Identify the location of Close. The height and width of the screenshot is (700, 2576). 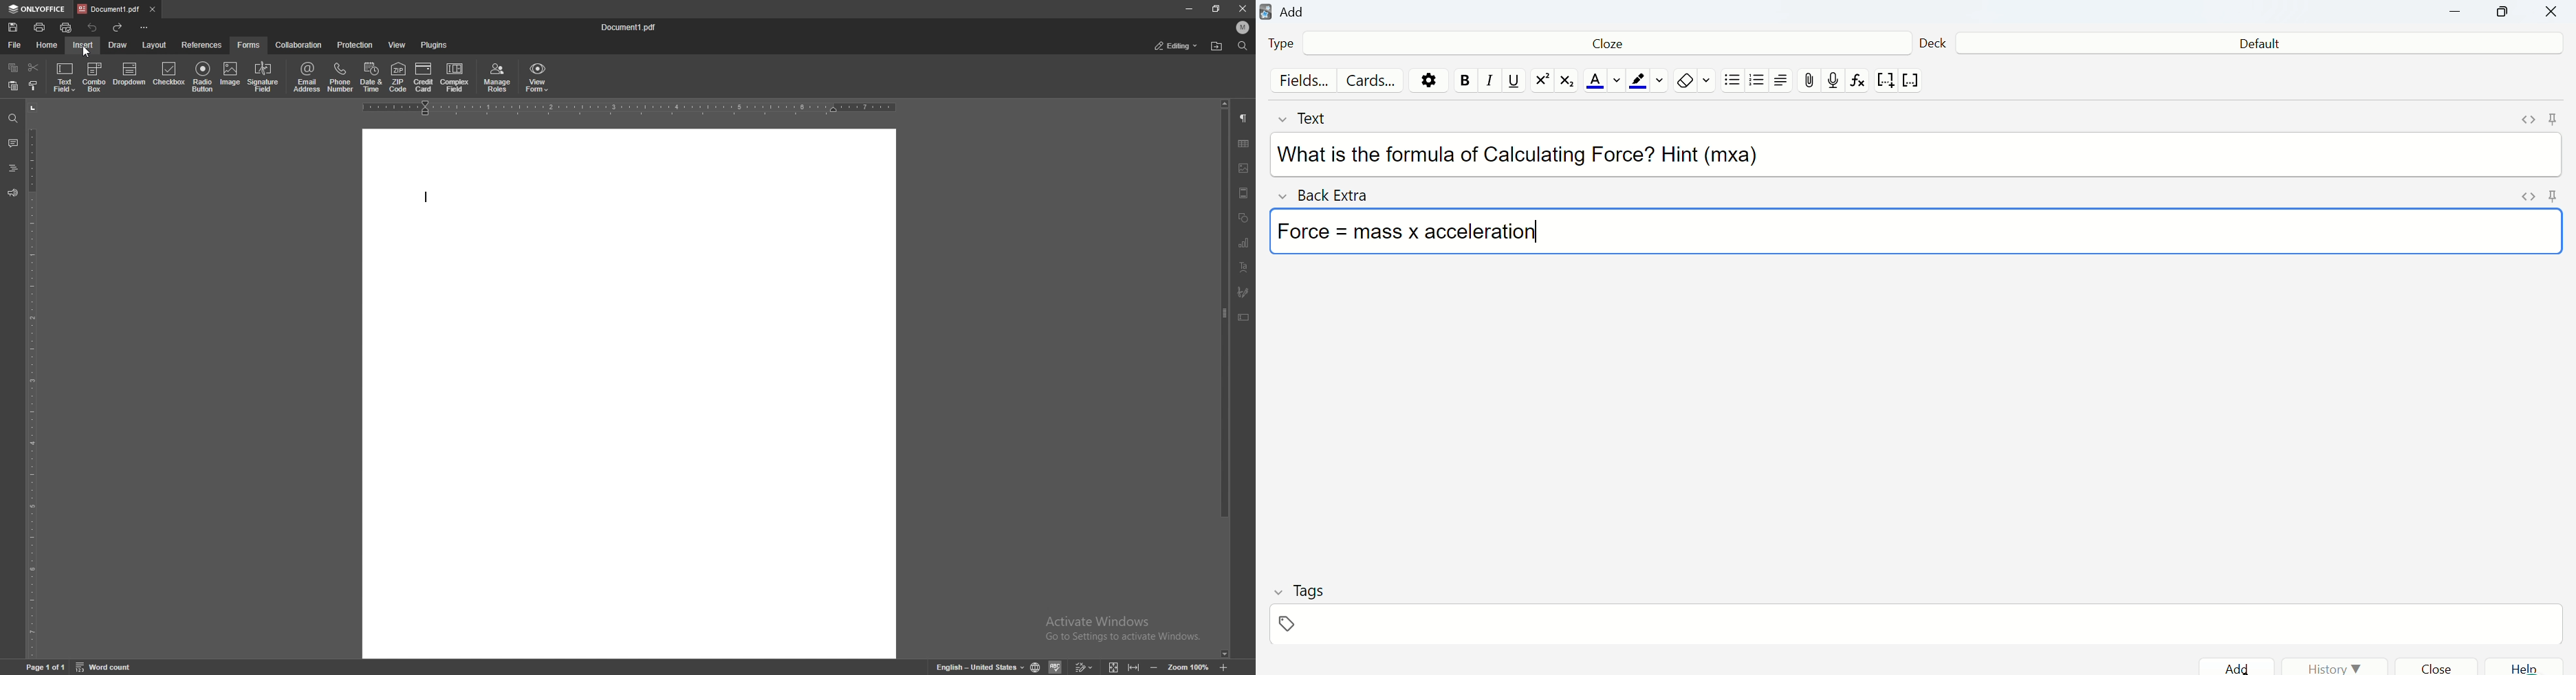
(2443, 666).